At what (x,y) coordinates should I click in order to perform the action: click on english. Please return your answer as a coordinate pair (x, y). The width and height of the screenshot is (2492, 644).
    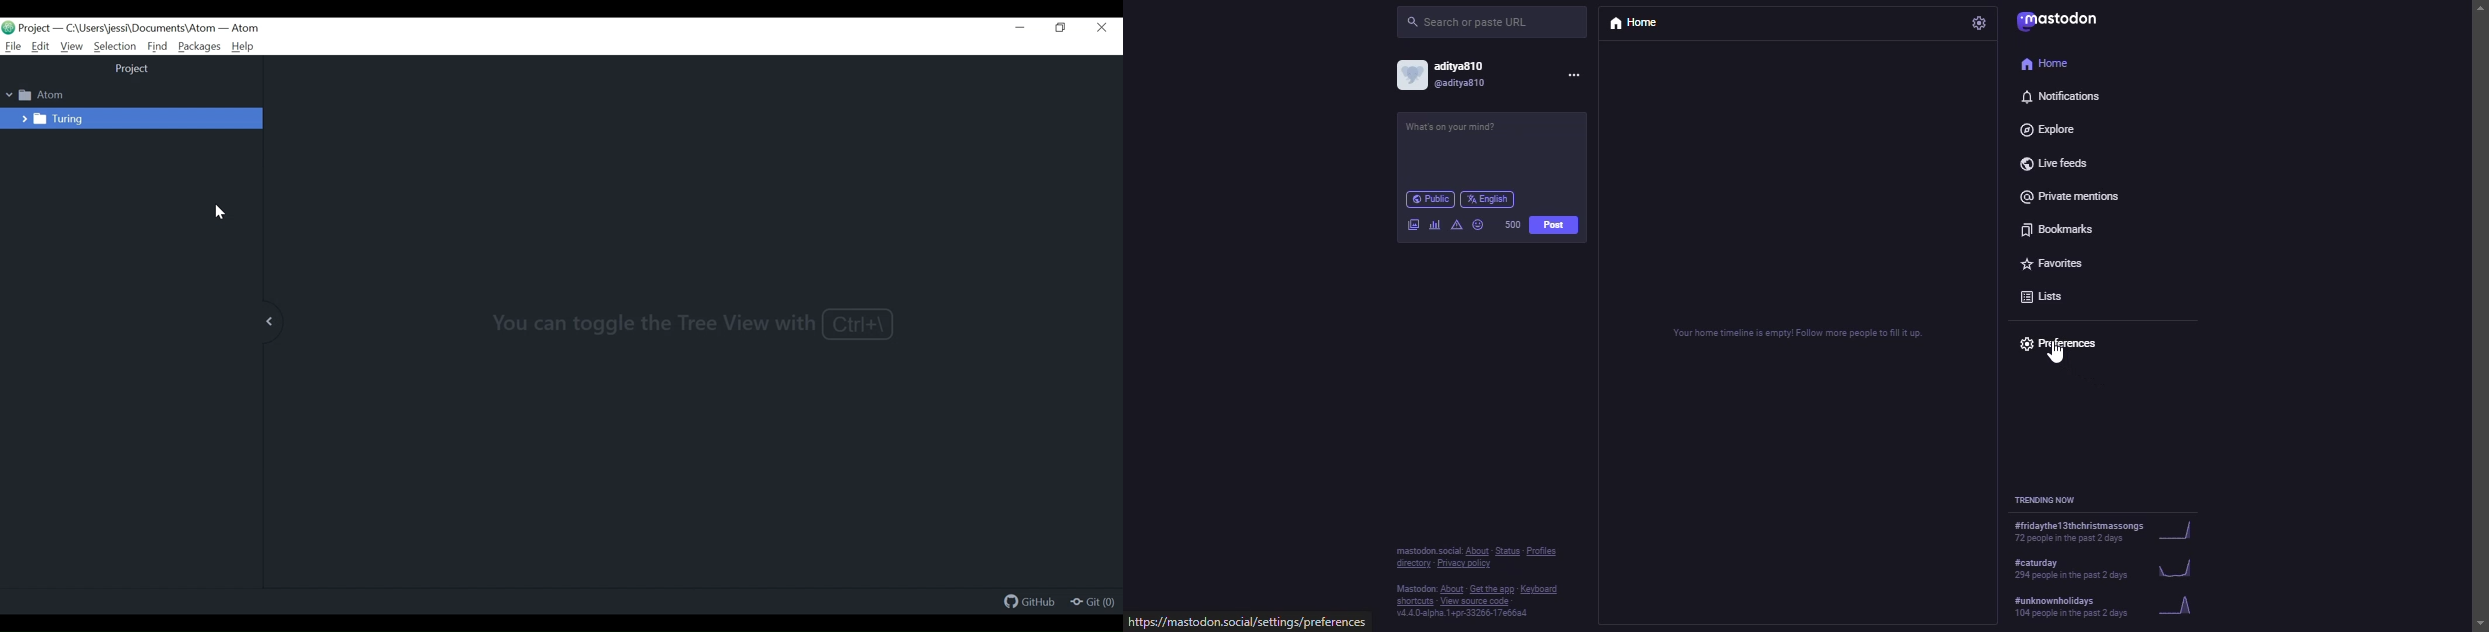
    Looking at the image, I should click on (1488, 198).